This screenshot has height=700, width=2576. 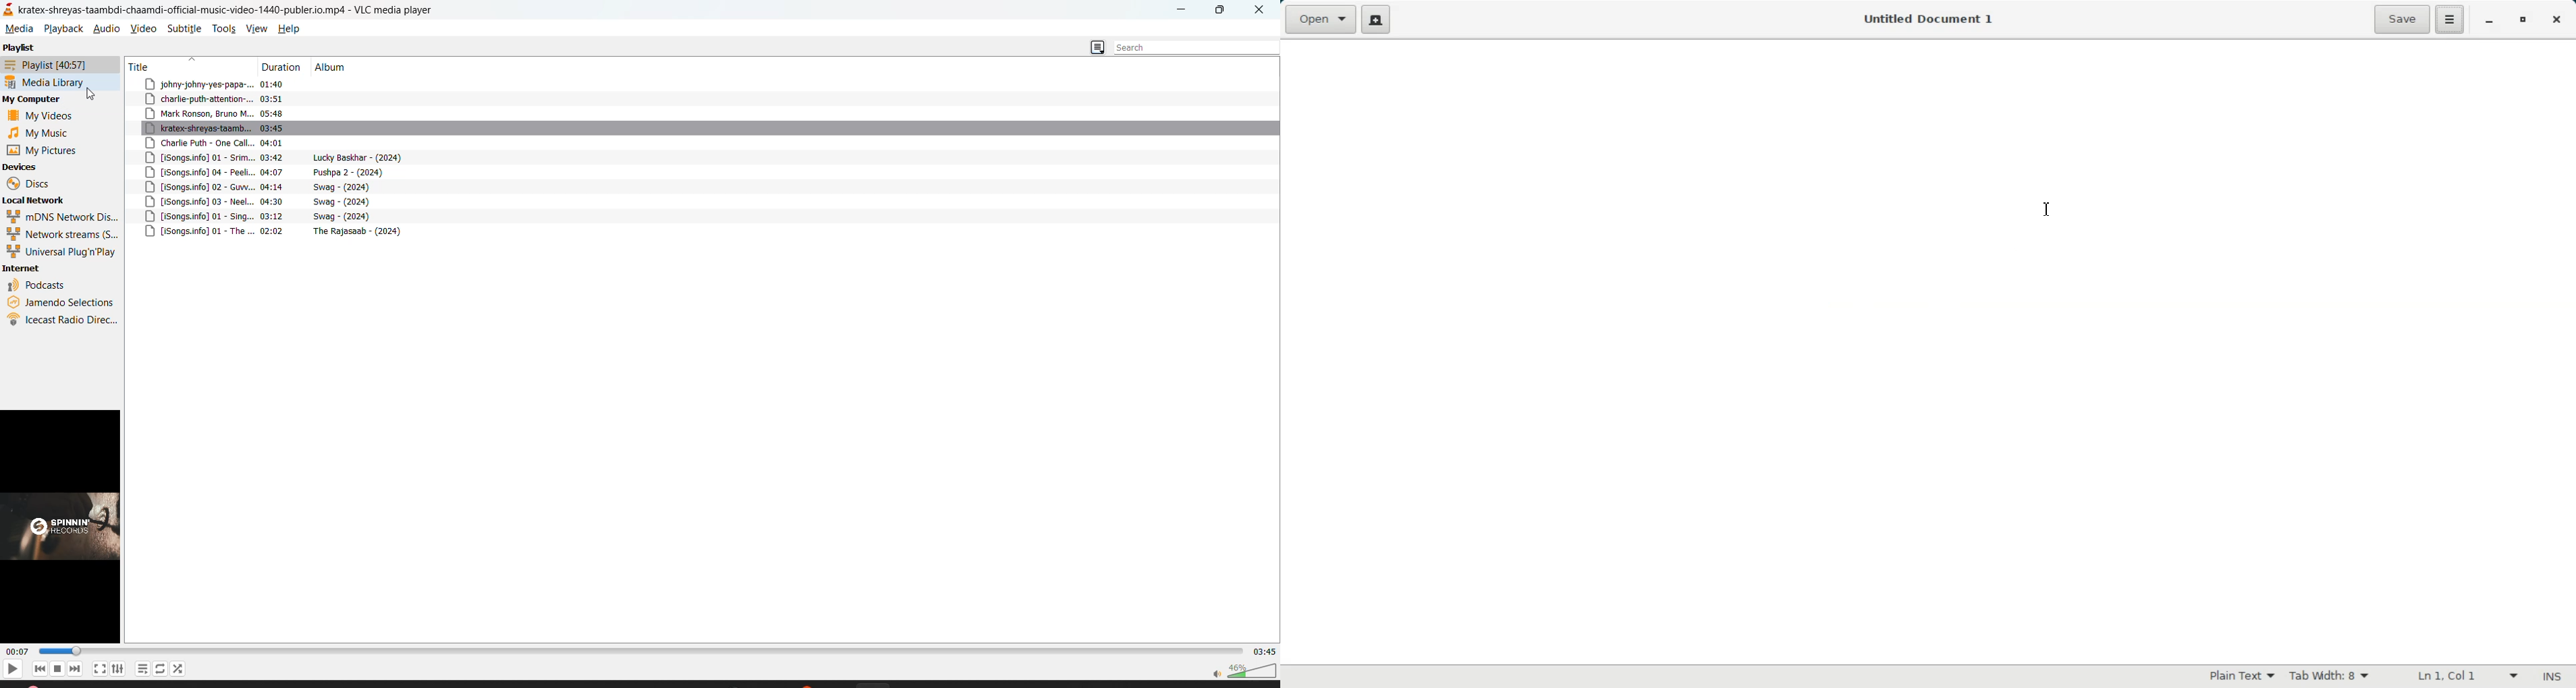 I want to click on subtitle, so click(x=187, y=27).